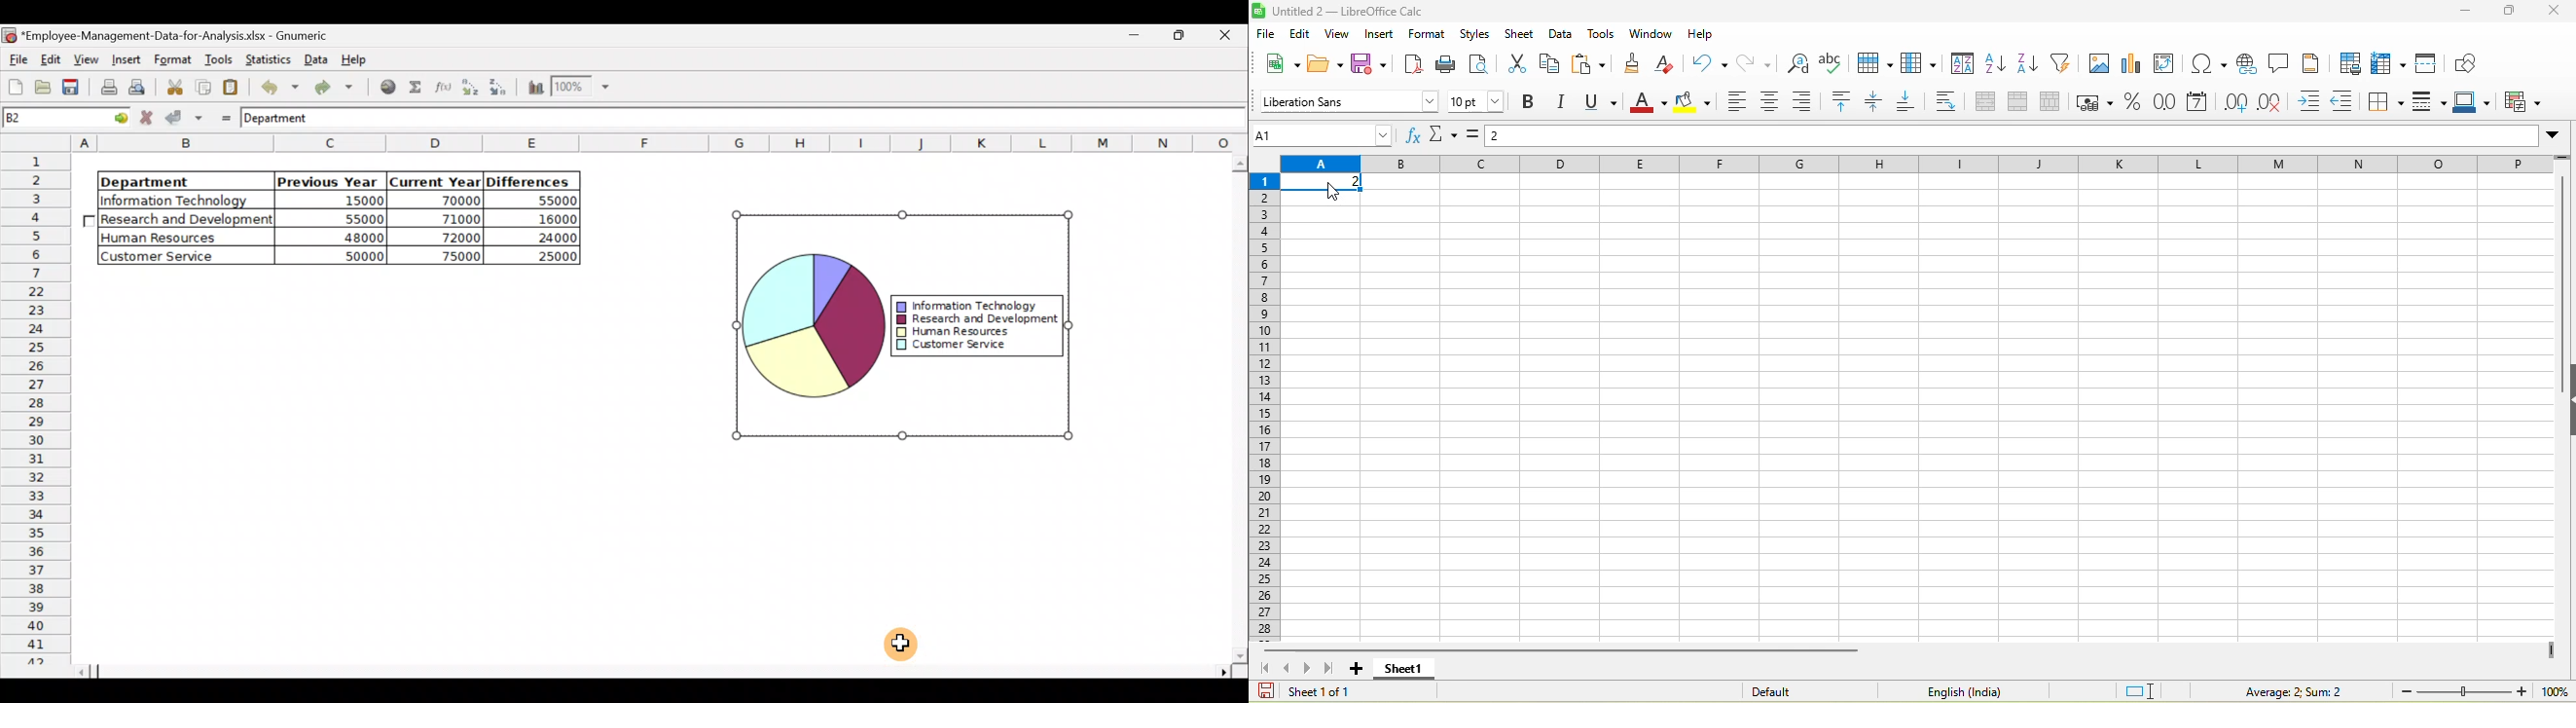 Image resolution: width=2576 pixels, height=728 pixels. What do you see at coordinates (2567, 401) in the screenshot?
I see `height` at bounding box center [2567, 401].